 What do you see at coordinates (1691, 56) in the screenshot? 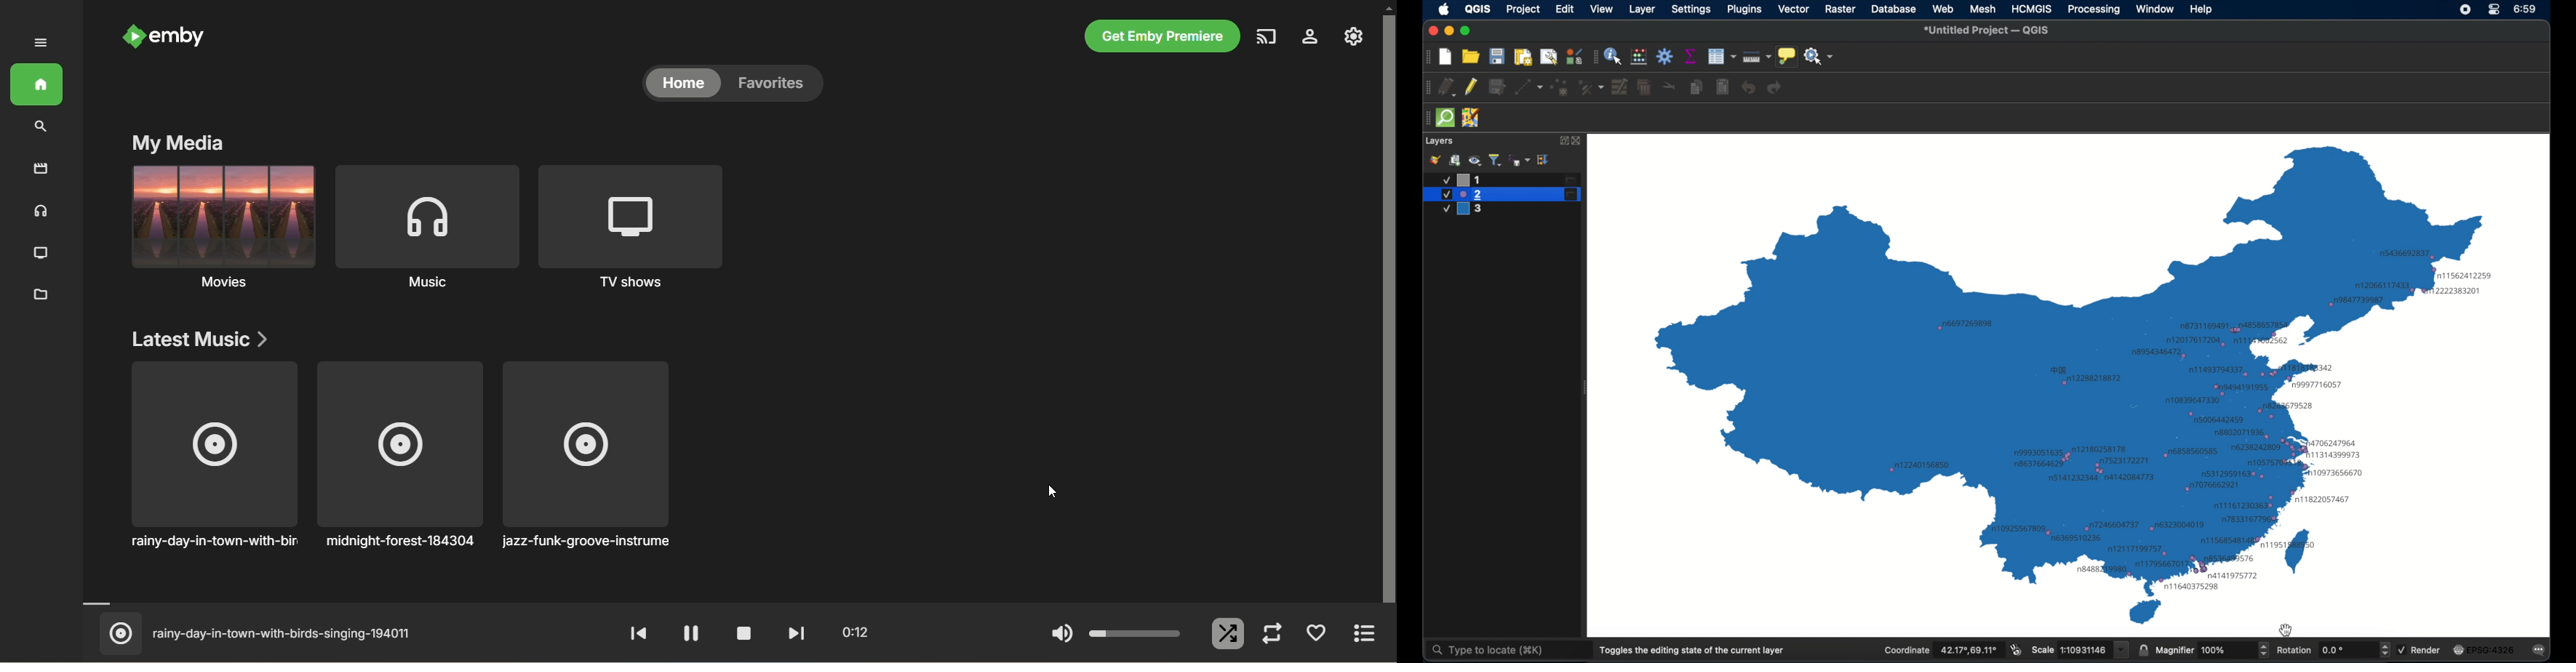
I see `show statistical summary ` at bounding box center [1691, 56].